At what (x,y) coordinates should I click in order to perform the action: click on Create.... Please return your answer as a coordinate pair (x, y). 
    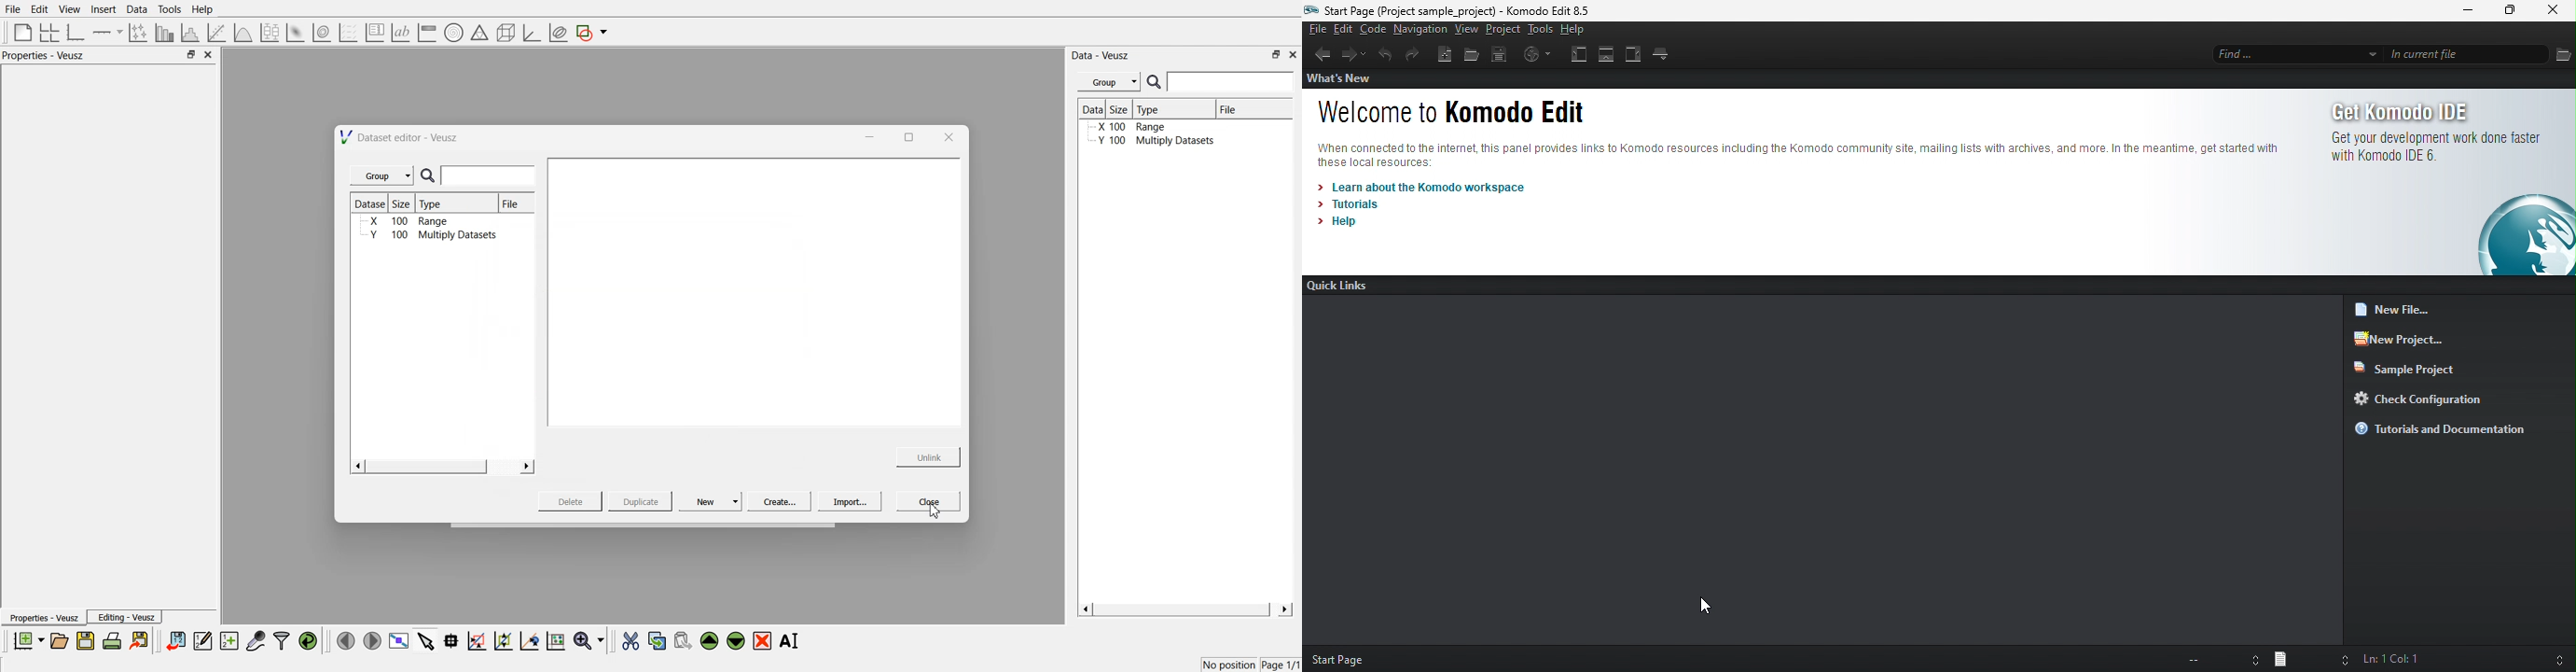
    Looking at the image, I should click on (777, 501).